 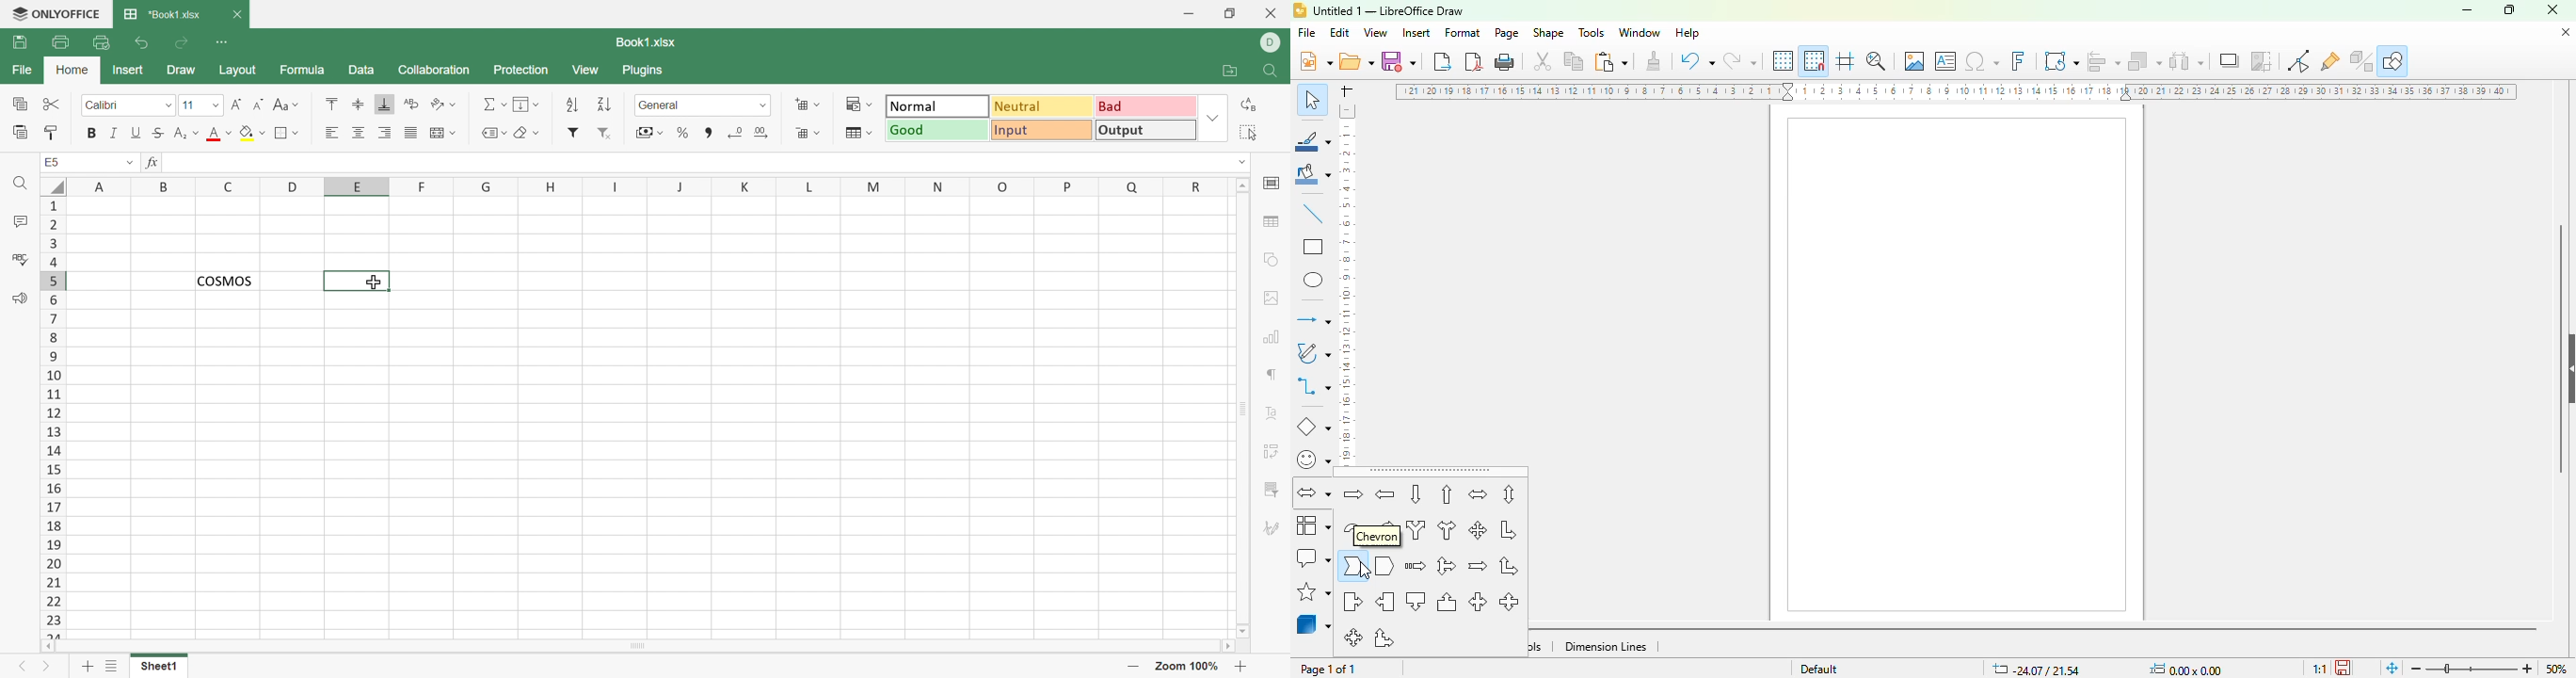 I want to click on crop image, so click(x=2261, y=60).